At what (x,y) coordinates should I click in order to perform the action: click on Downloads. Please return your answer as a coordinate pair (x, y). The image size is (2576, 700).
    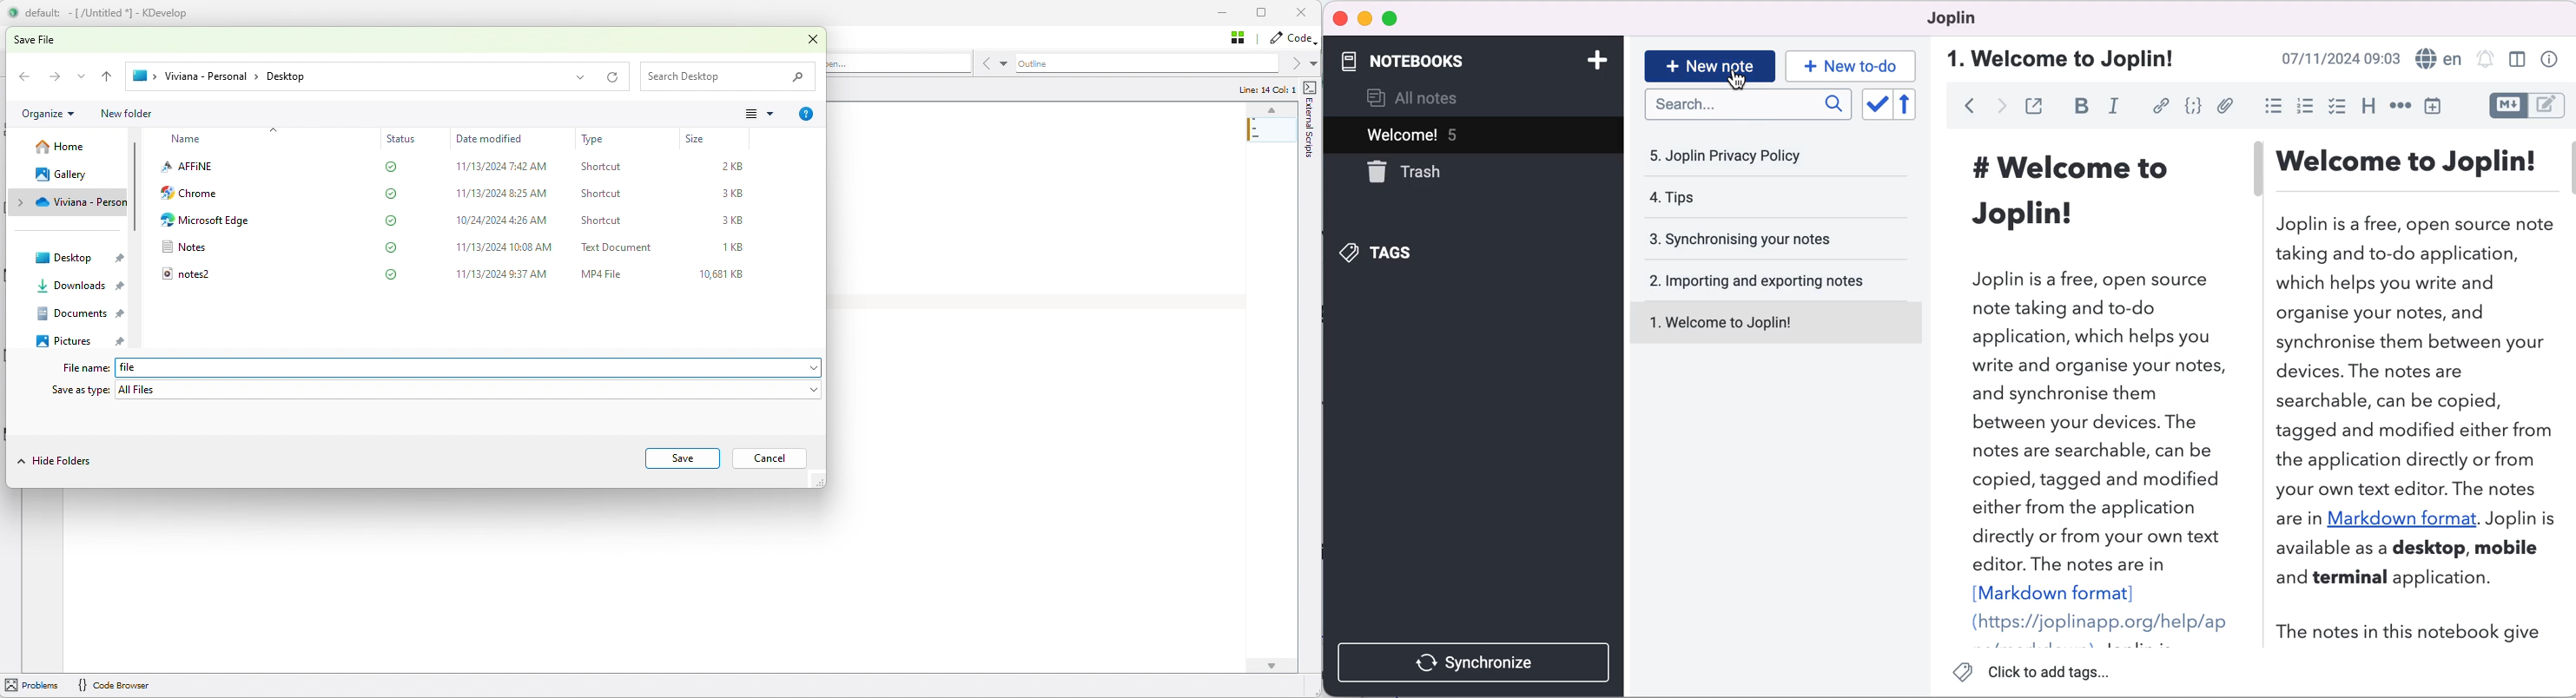
    Looking at the image, I should click on (76, 286).